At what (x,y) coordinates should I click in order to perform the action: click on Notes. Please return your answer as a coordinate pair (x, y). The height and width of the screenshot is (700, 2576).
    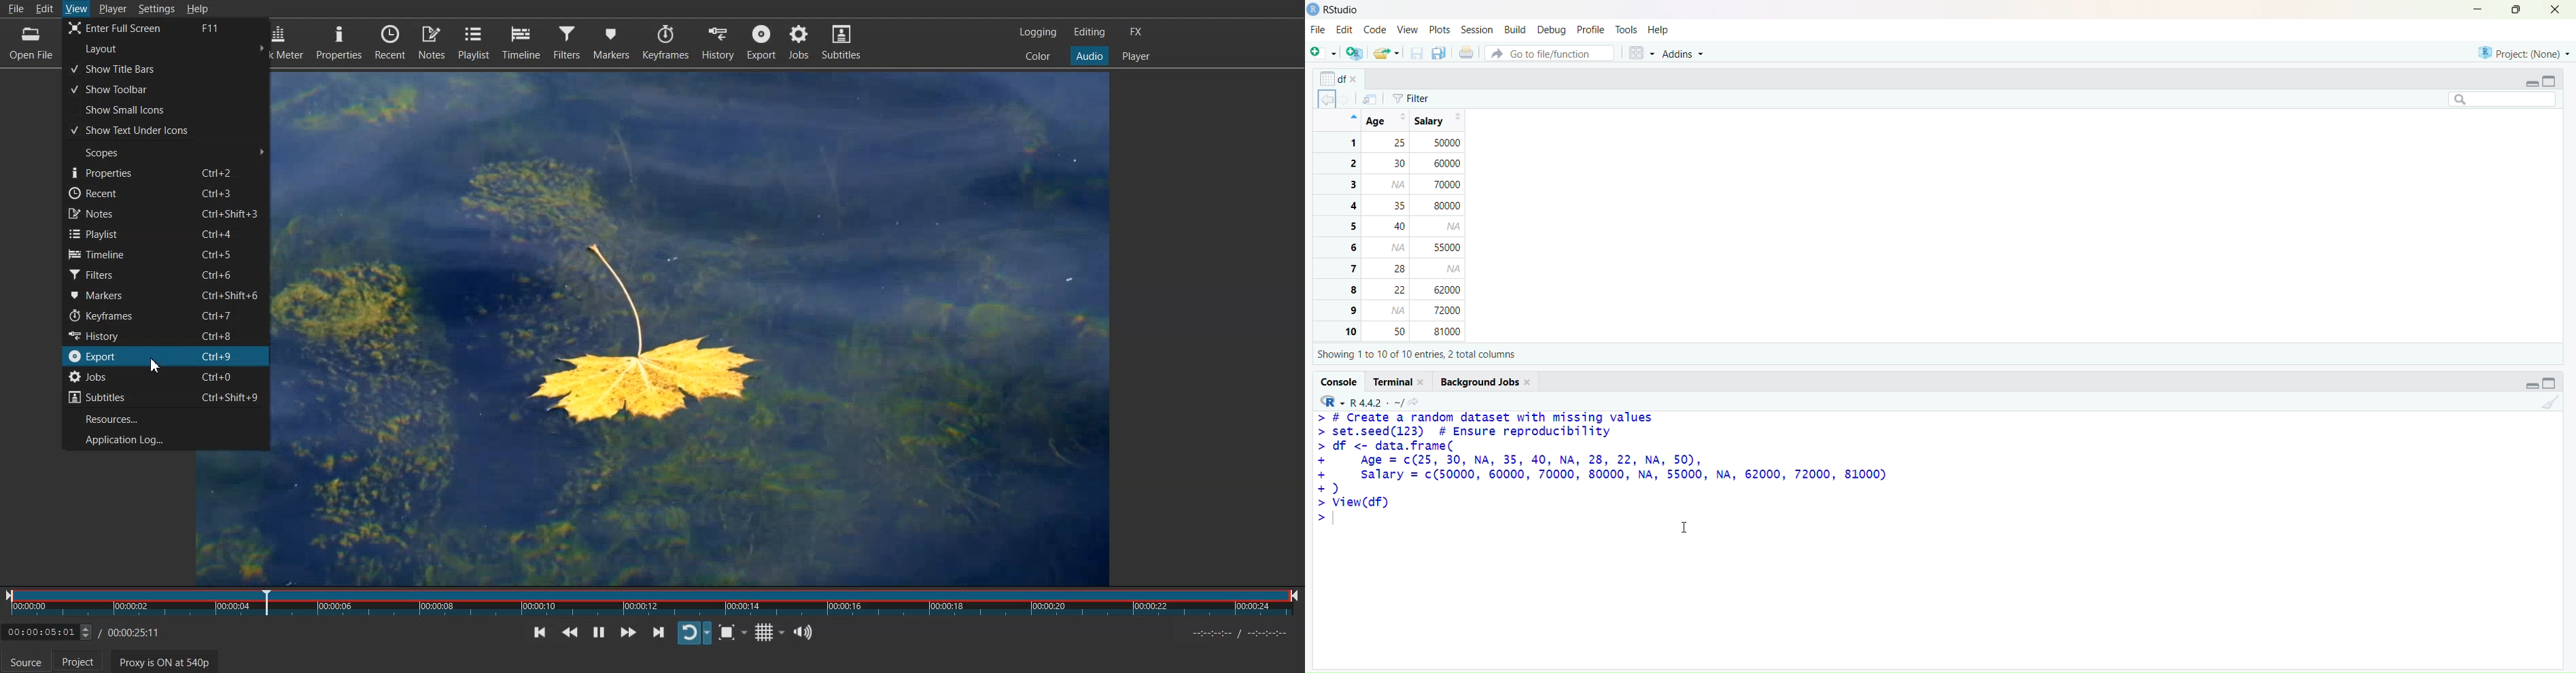
    Looking at the image, I should click on (433, 42).